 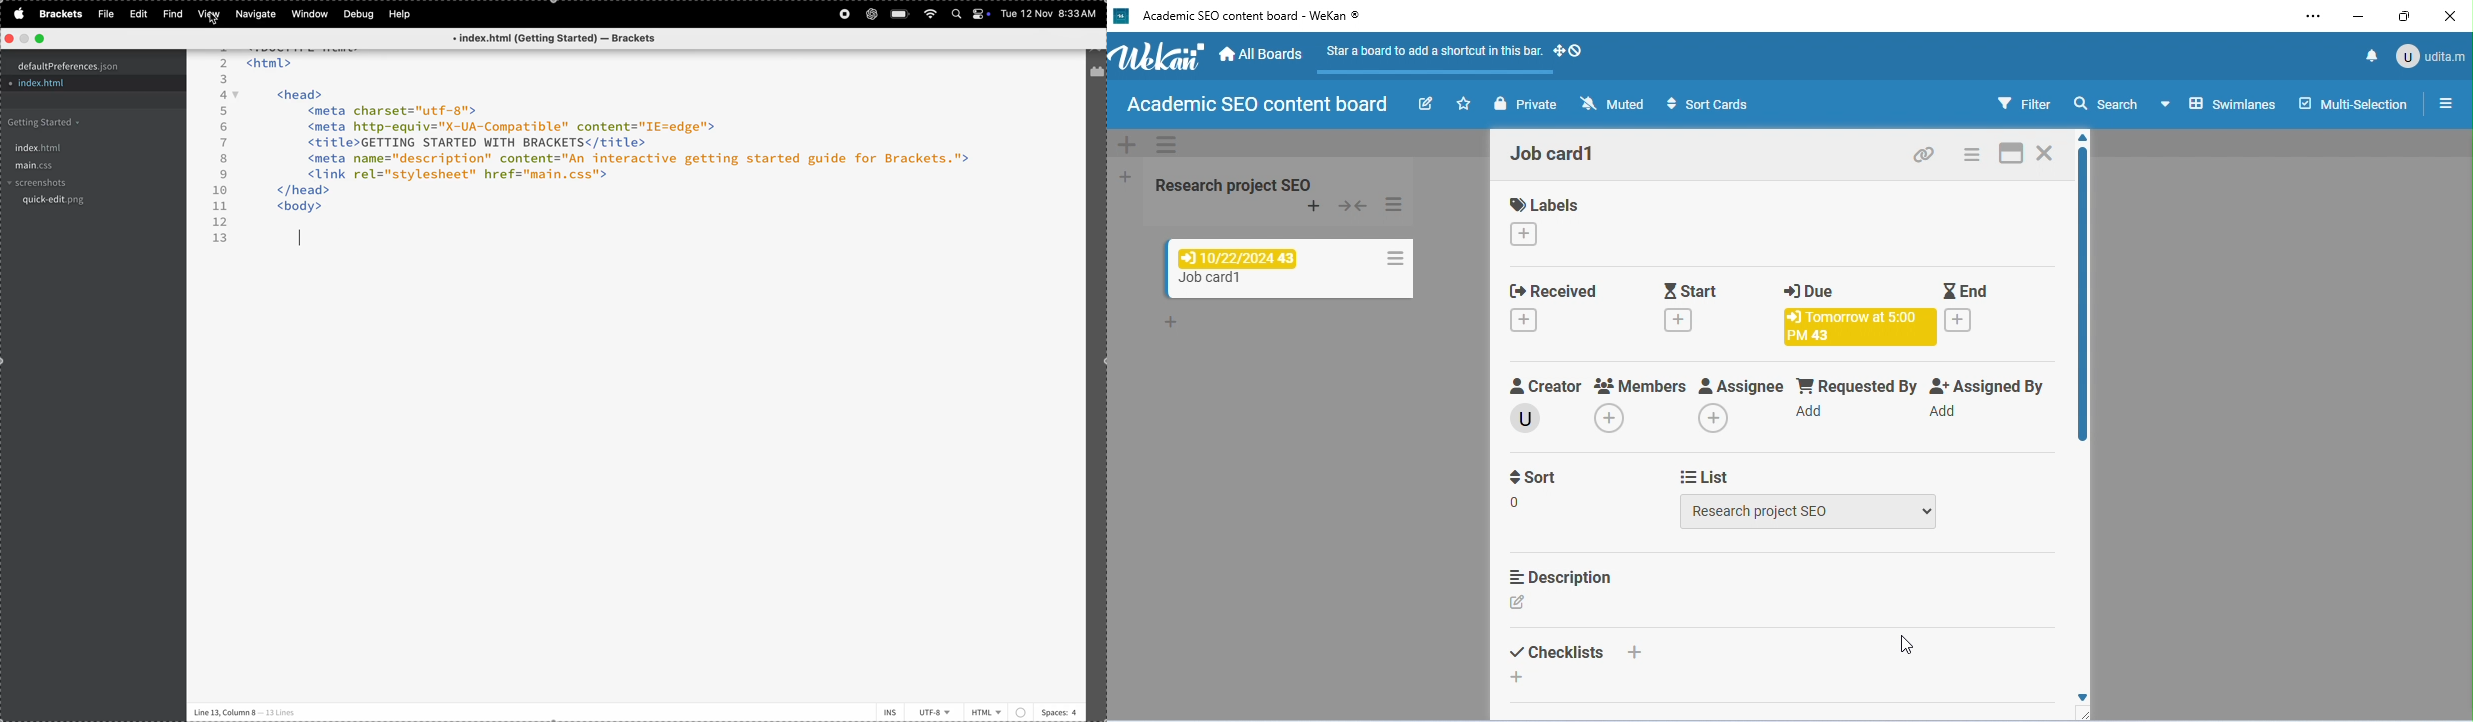 What do you see at coordinates (1517, 500) in the screenshot?
I see `edit sort` at bounding box center [1517, 500].